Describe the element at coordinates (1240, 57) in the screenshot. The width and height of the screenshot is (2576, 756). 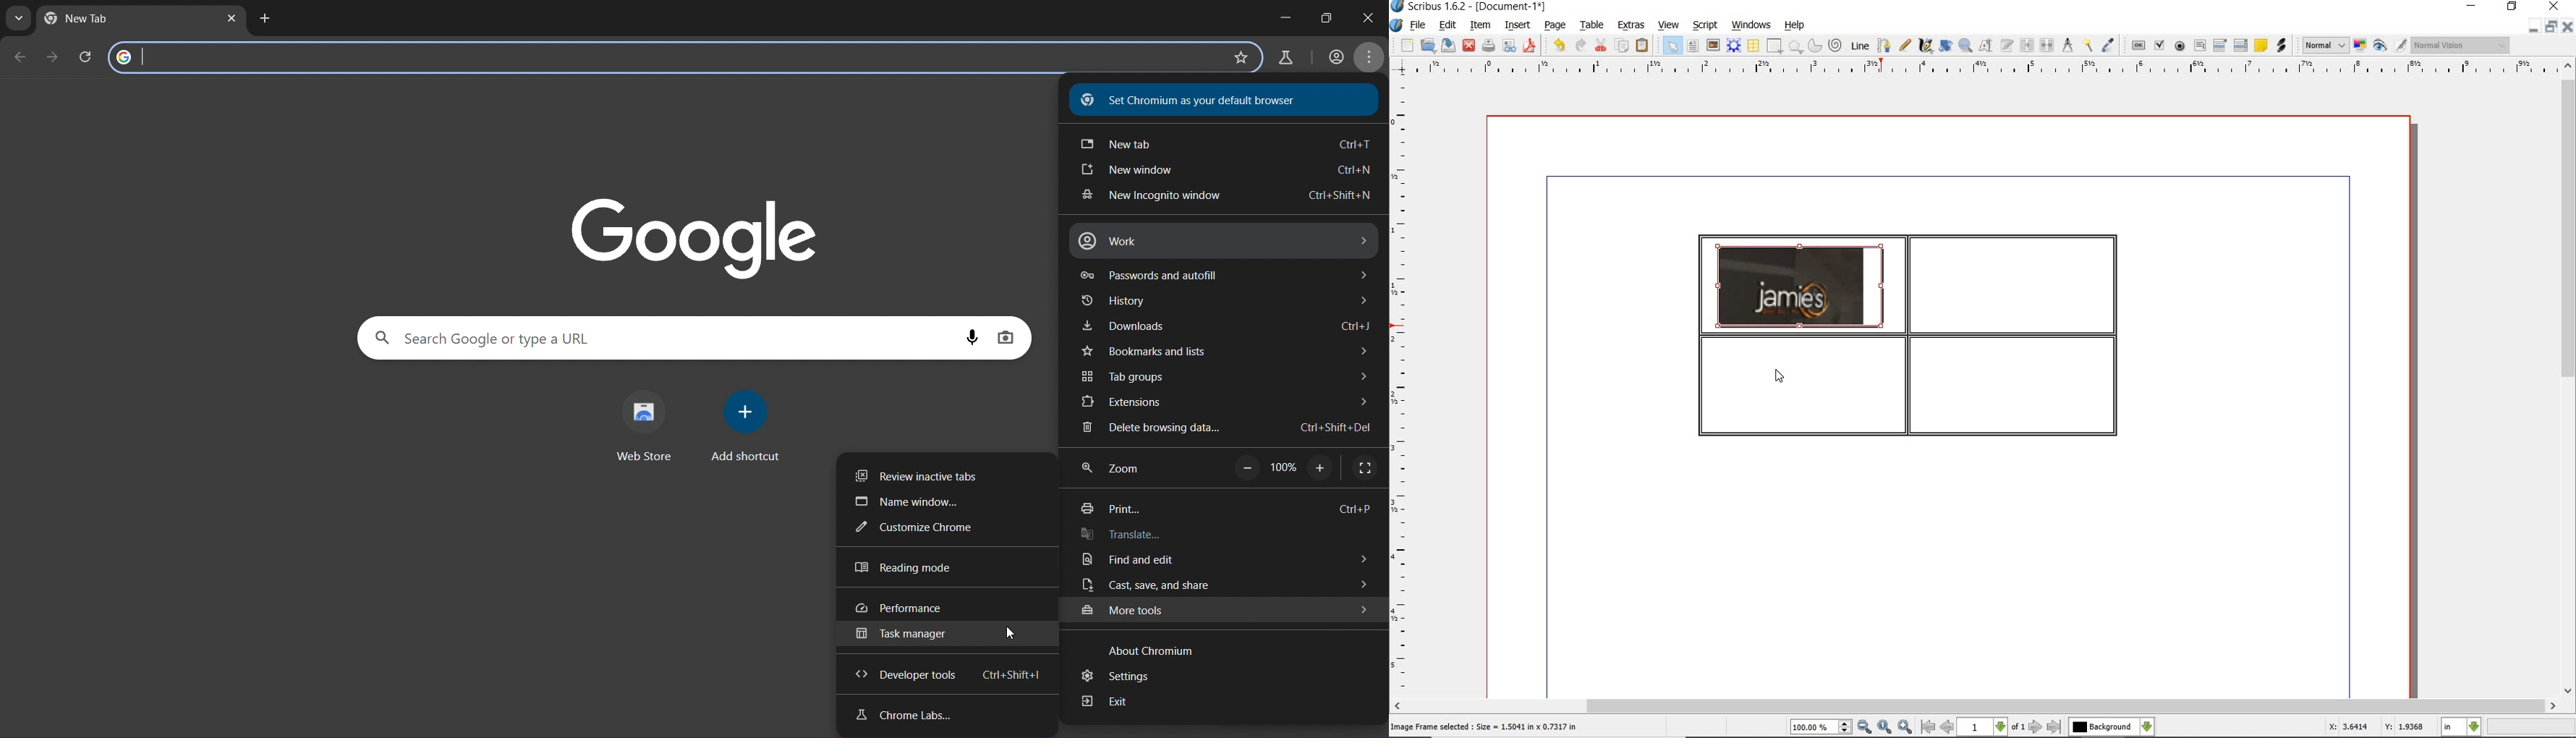
I see `bookmark page` at that location.